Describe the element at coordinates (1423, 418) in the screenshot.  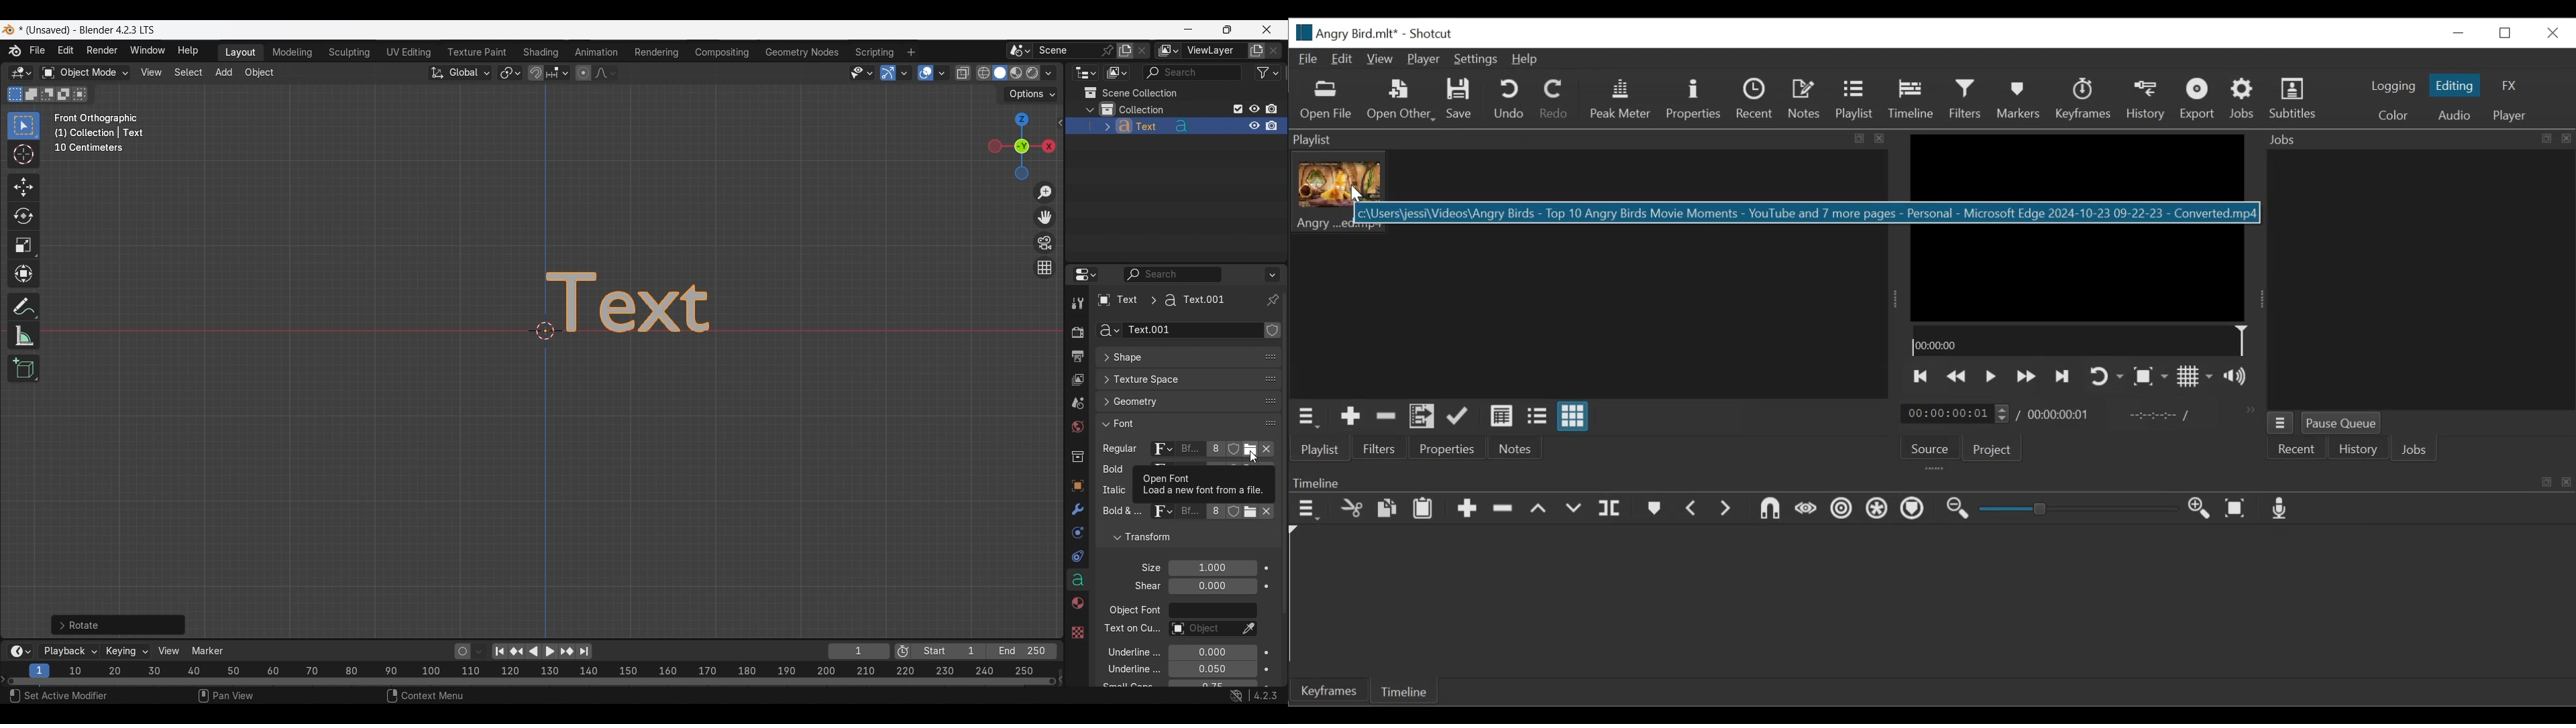
I see `Add files to the playlist` at that location.